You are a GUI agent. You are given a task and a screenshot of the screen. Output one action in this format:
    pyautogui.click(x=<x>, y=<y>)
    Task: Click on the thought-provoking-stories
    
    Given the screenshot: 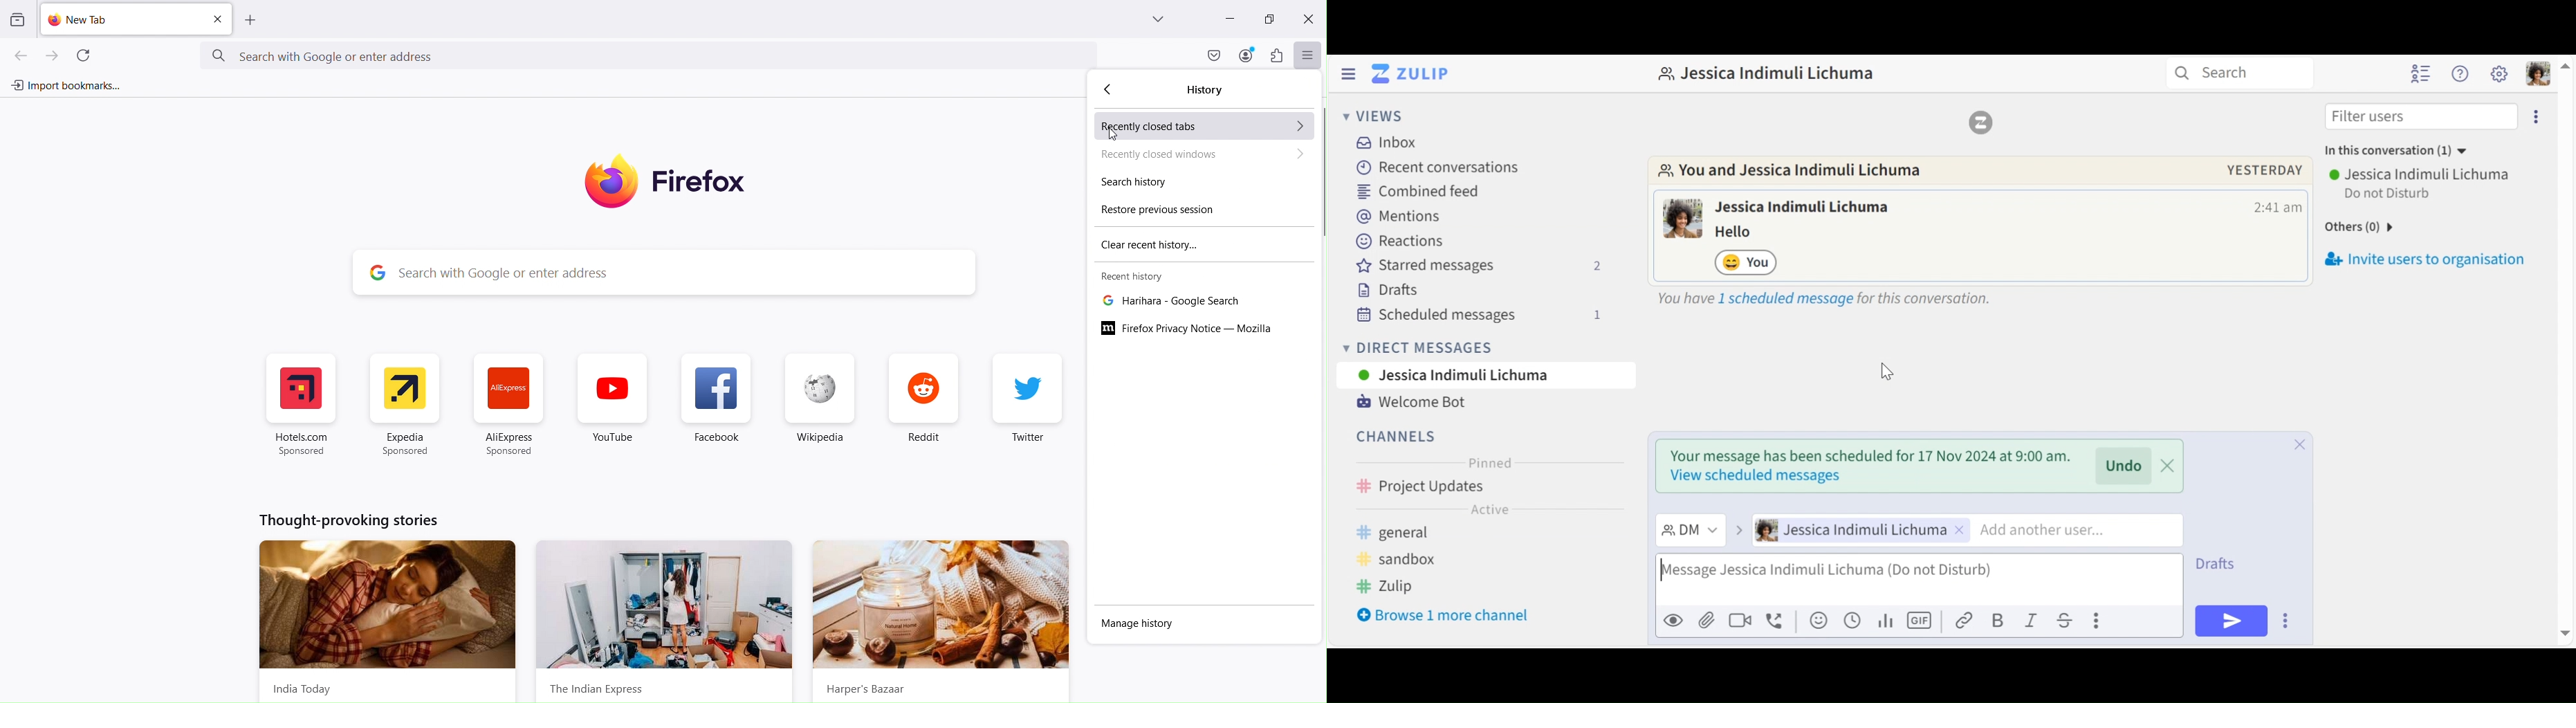 What is the action you would take?
    pyautogui.click(x=351, y=520)
    